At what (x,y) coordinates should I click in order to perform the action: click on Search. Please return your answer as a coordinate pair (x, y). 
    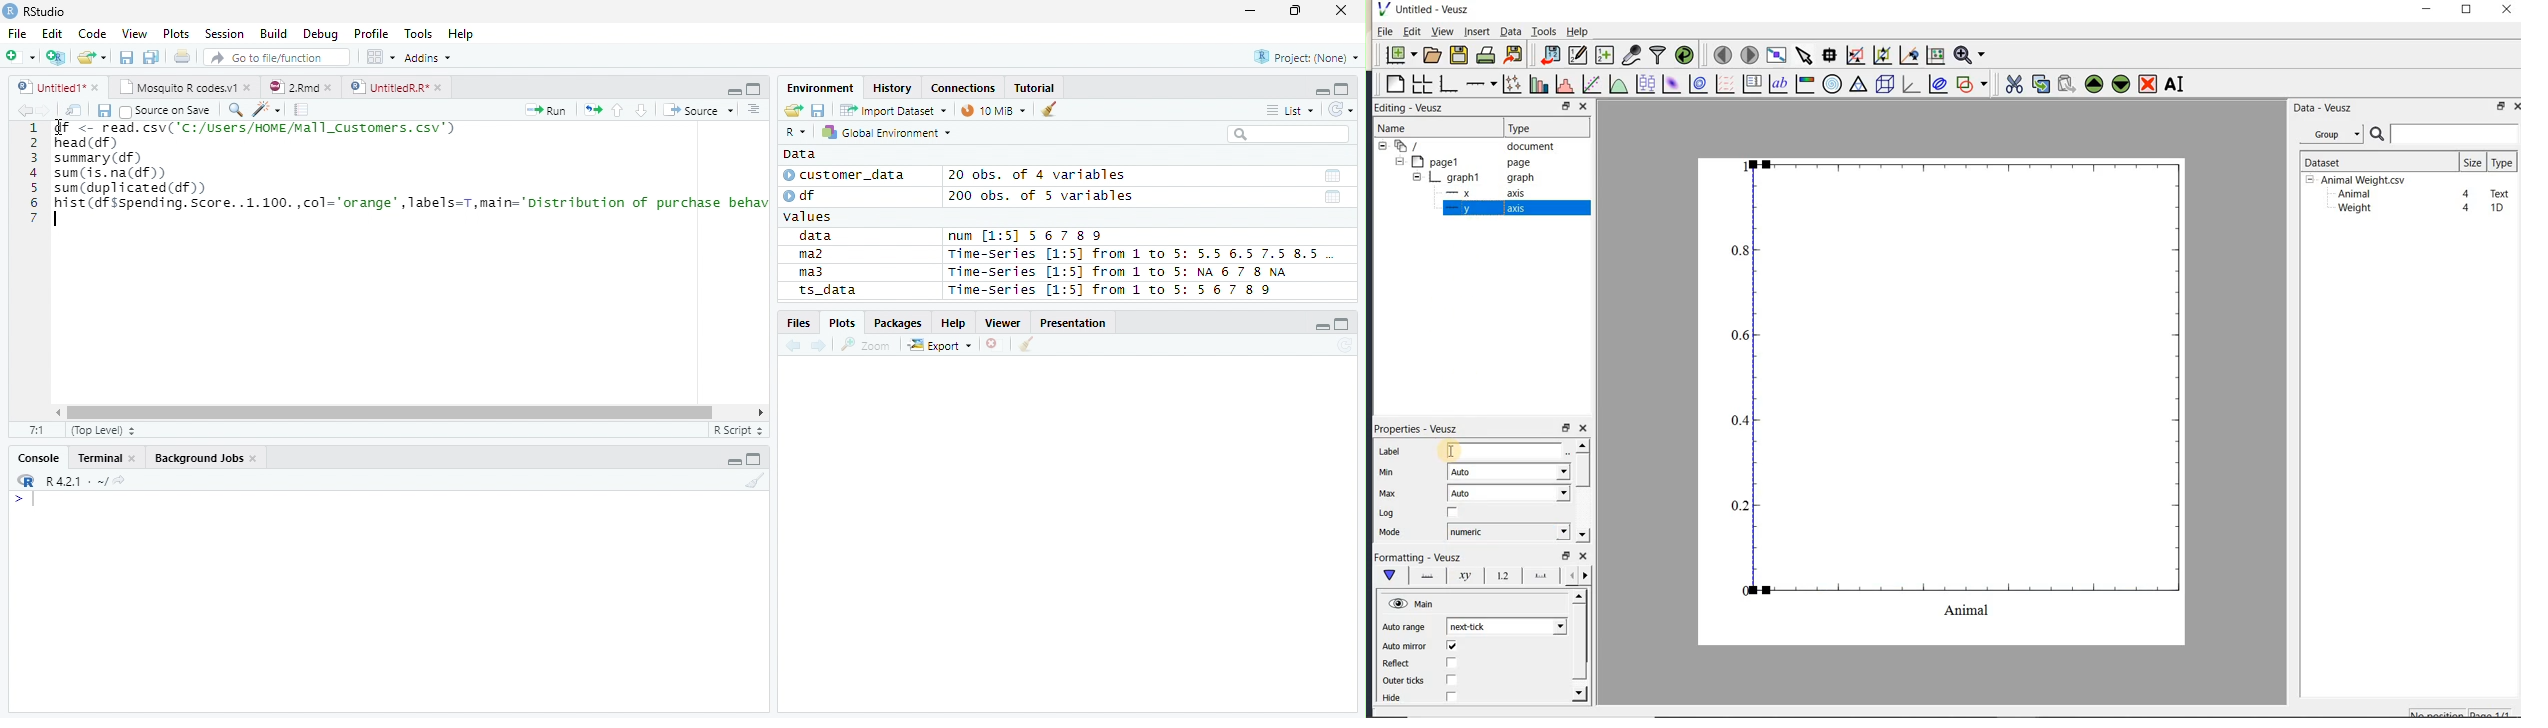
    Looking at the image, I should click on (1286, 134).